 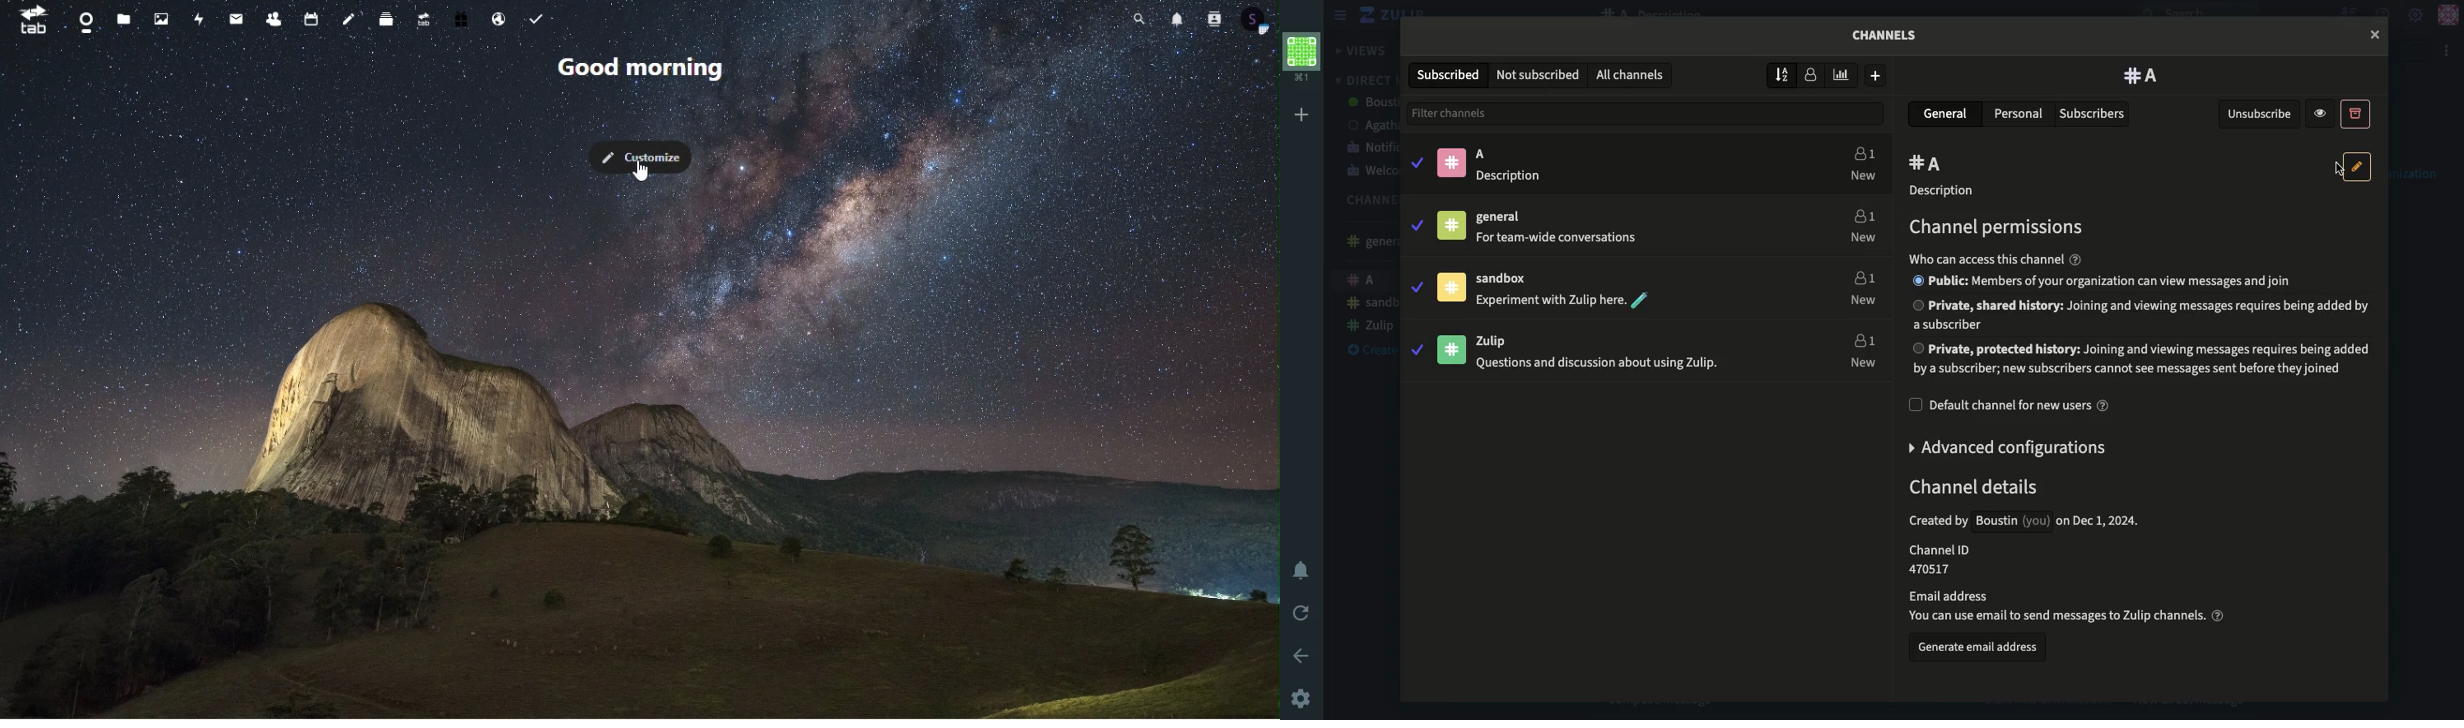 What do you see at coordinates (1859, 348) in the screenshot?
I see `Users` at bounding box center [1859, 348].